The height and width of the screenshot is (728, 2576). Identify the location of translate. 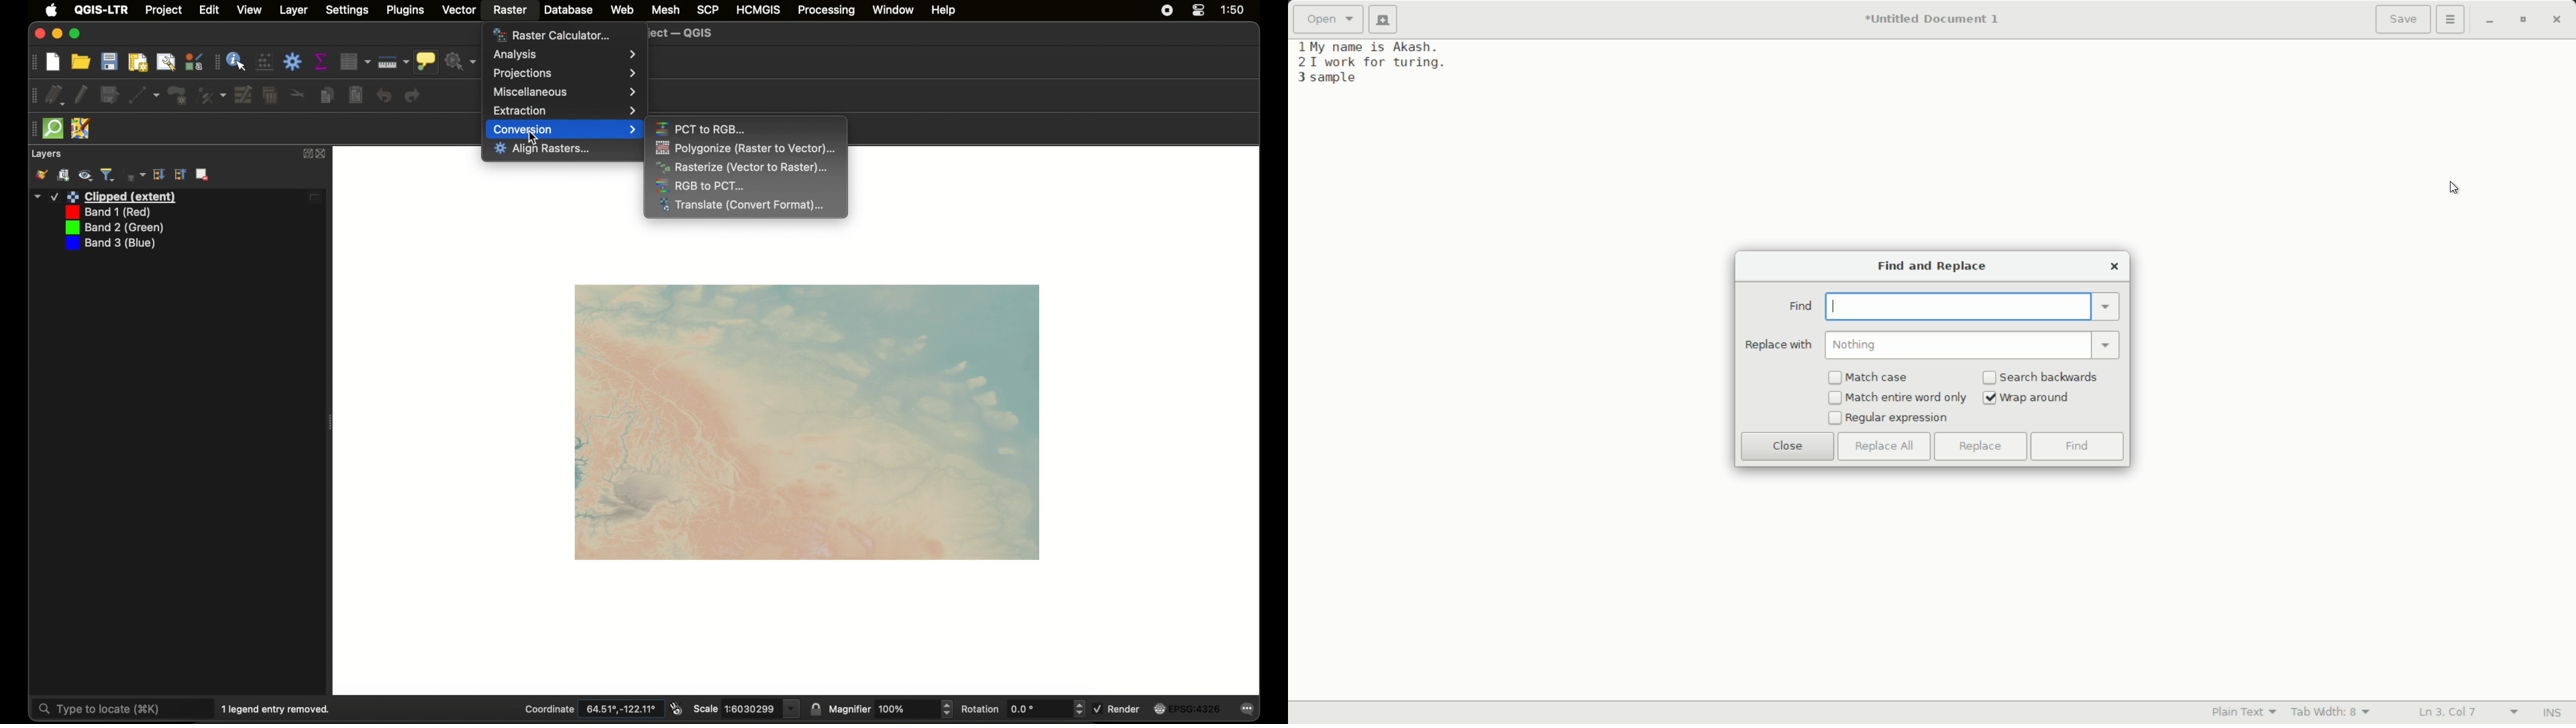
(744, 206).